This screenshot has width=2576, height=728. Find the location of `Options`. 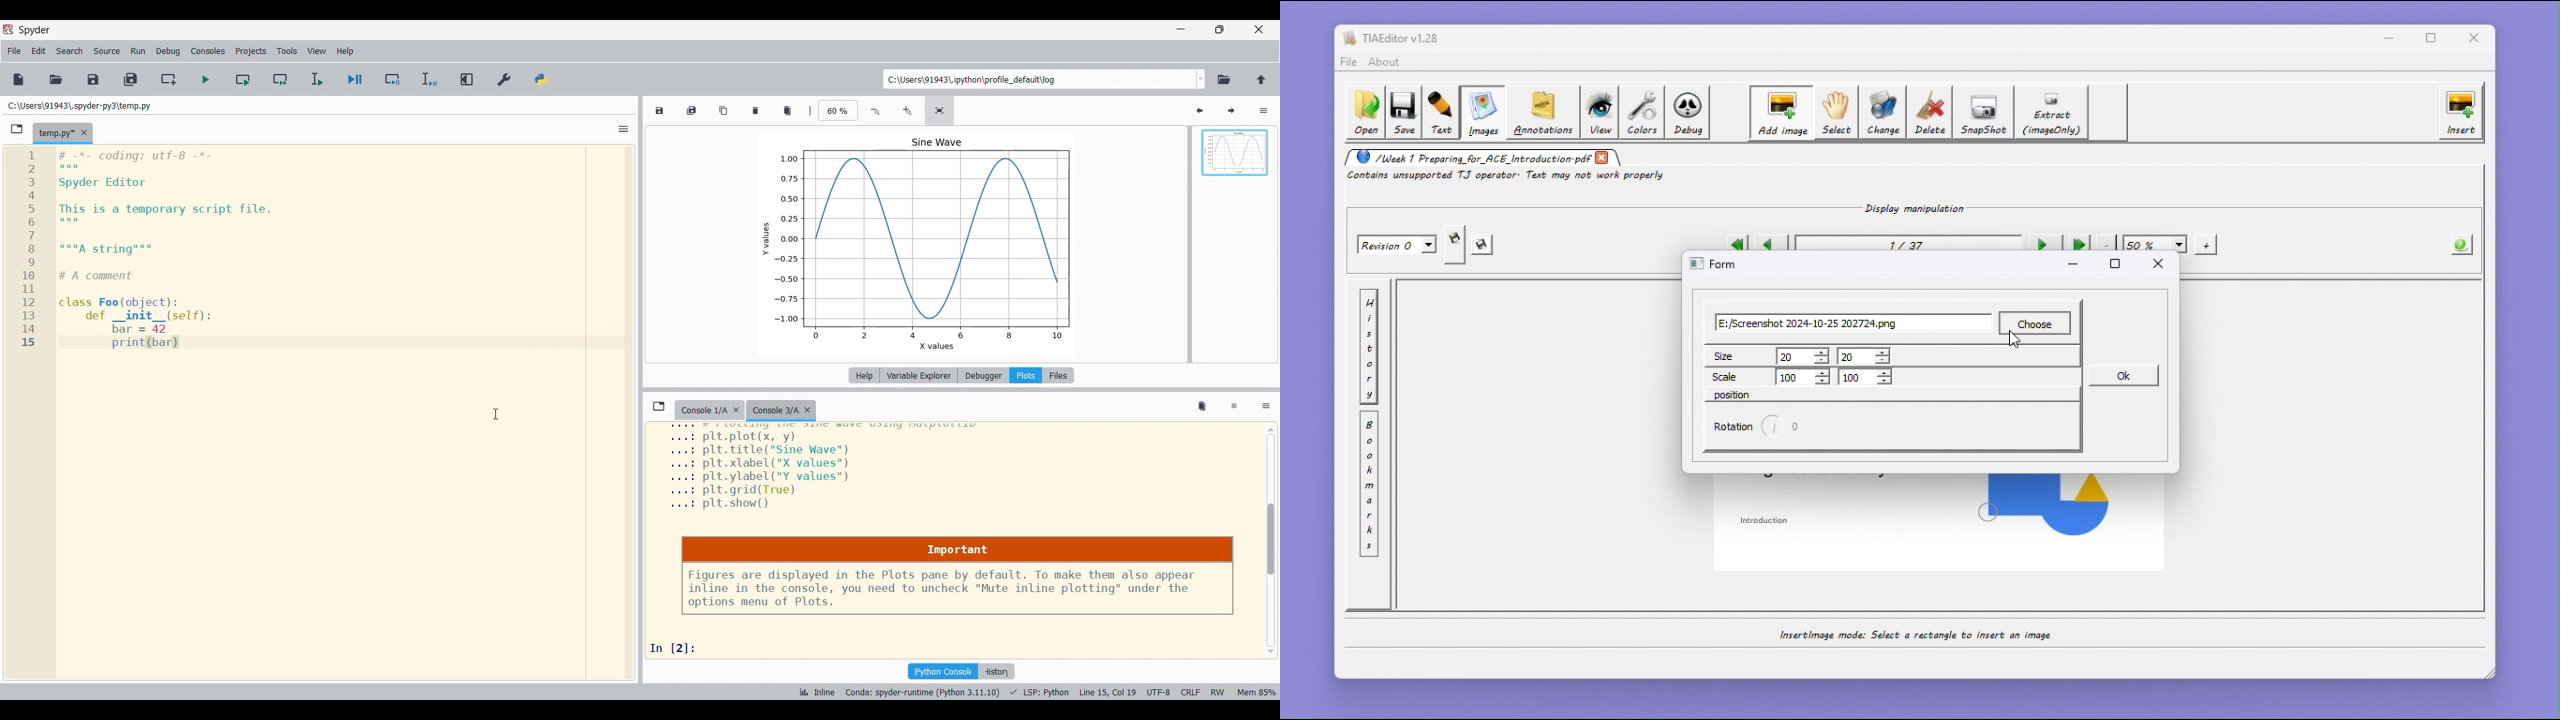

Options is located at coordinates (1264, 111).